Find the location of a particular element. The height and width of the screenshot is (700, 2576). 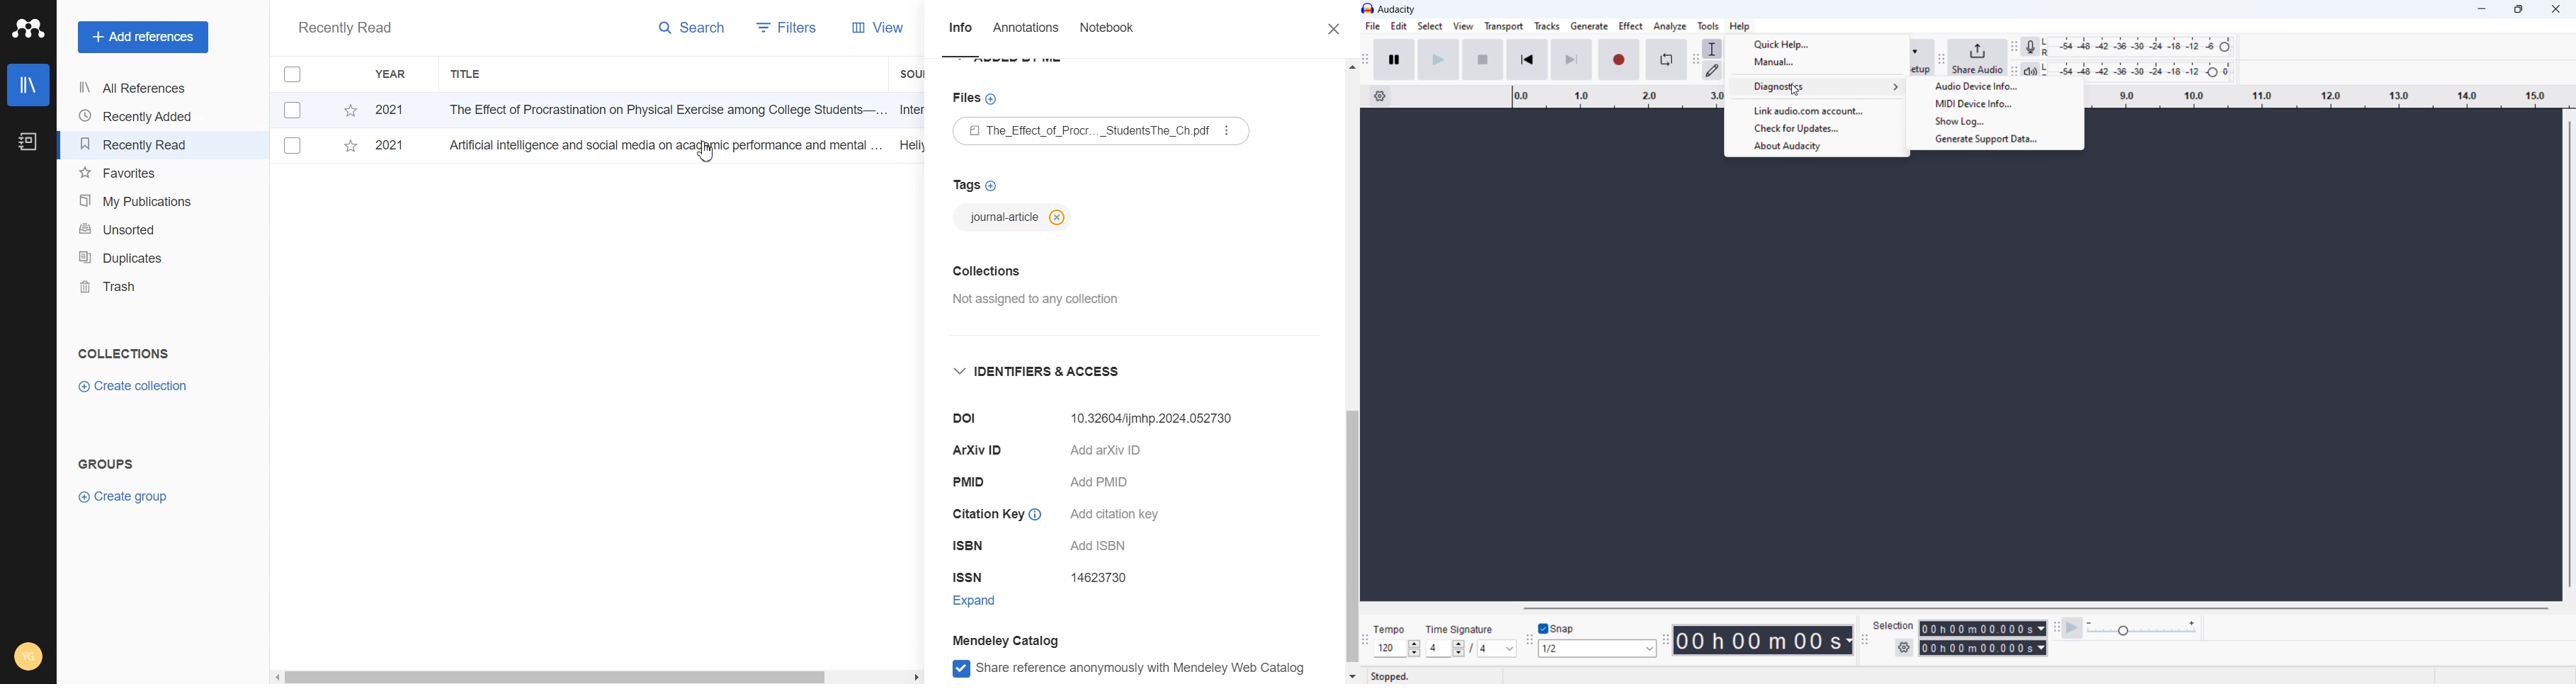

Year is located at coordinates (393, 74).